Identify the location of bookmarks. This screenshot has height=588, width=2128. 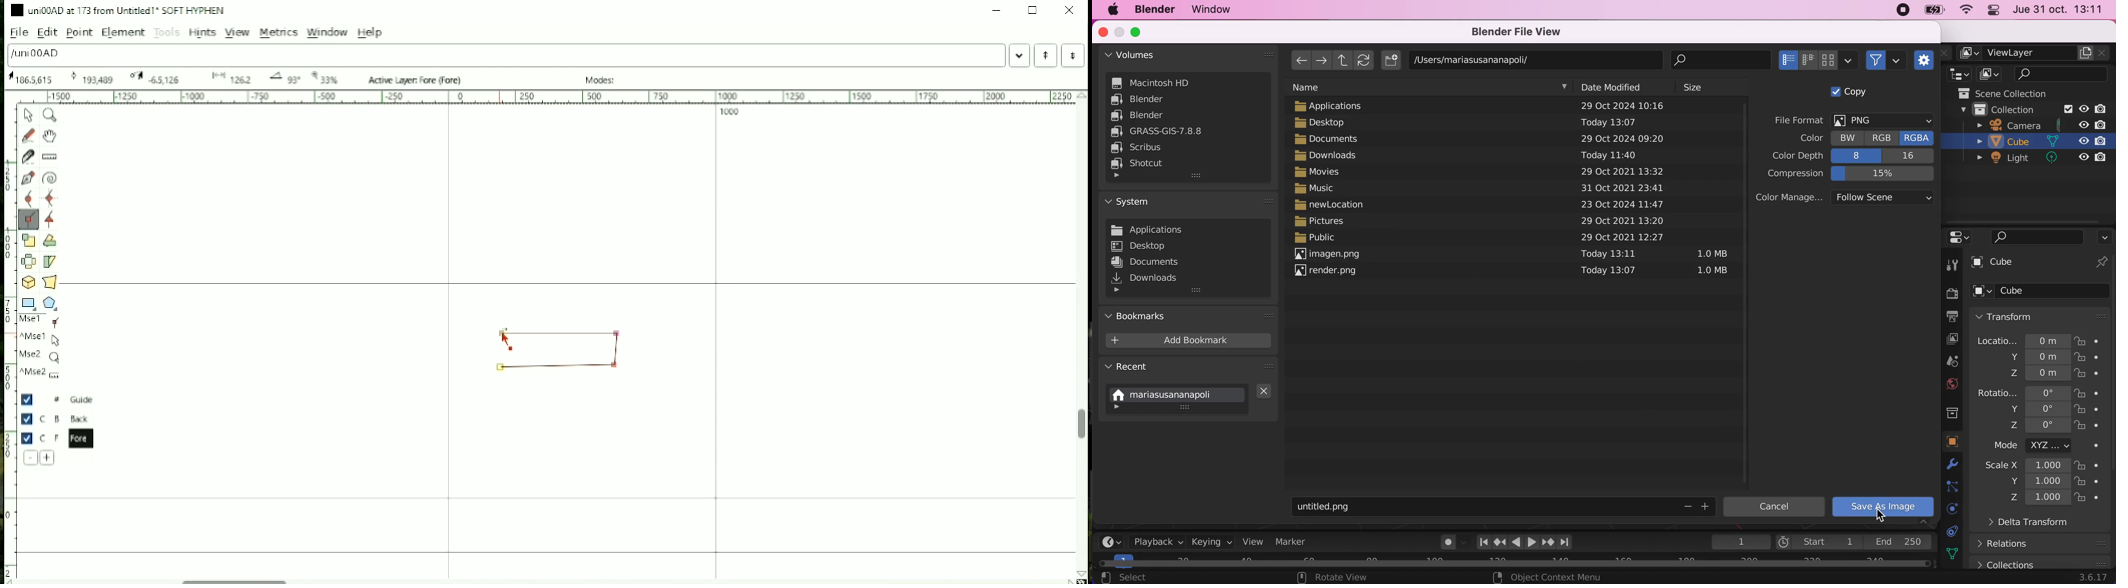
(1192, 318).